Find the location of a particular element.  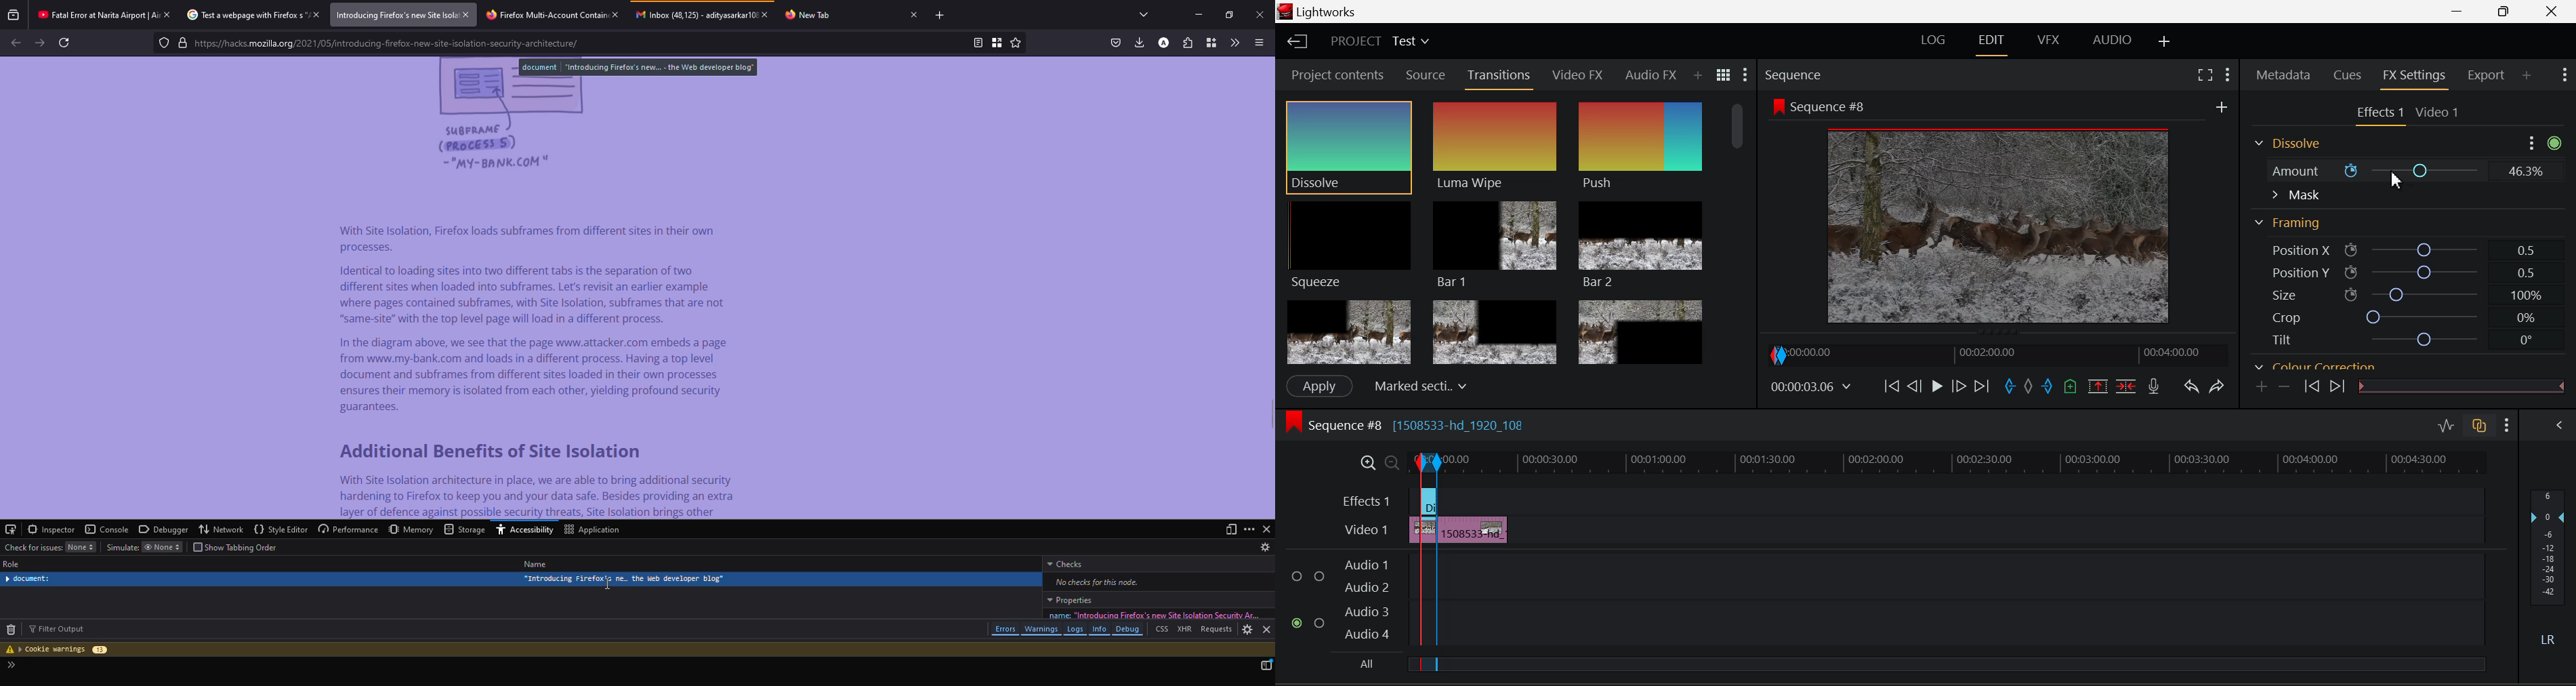

Add Panel is located at coordinates (2527, 76).